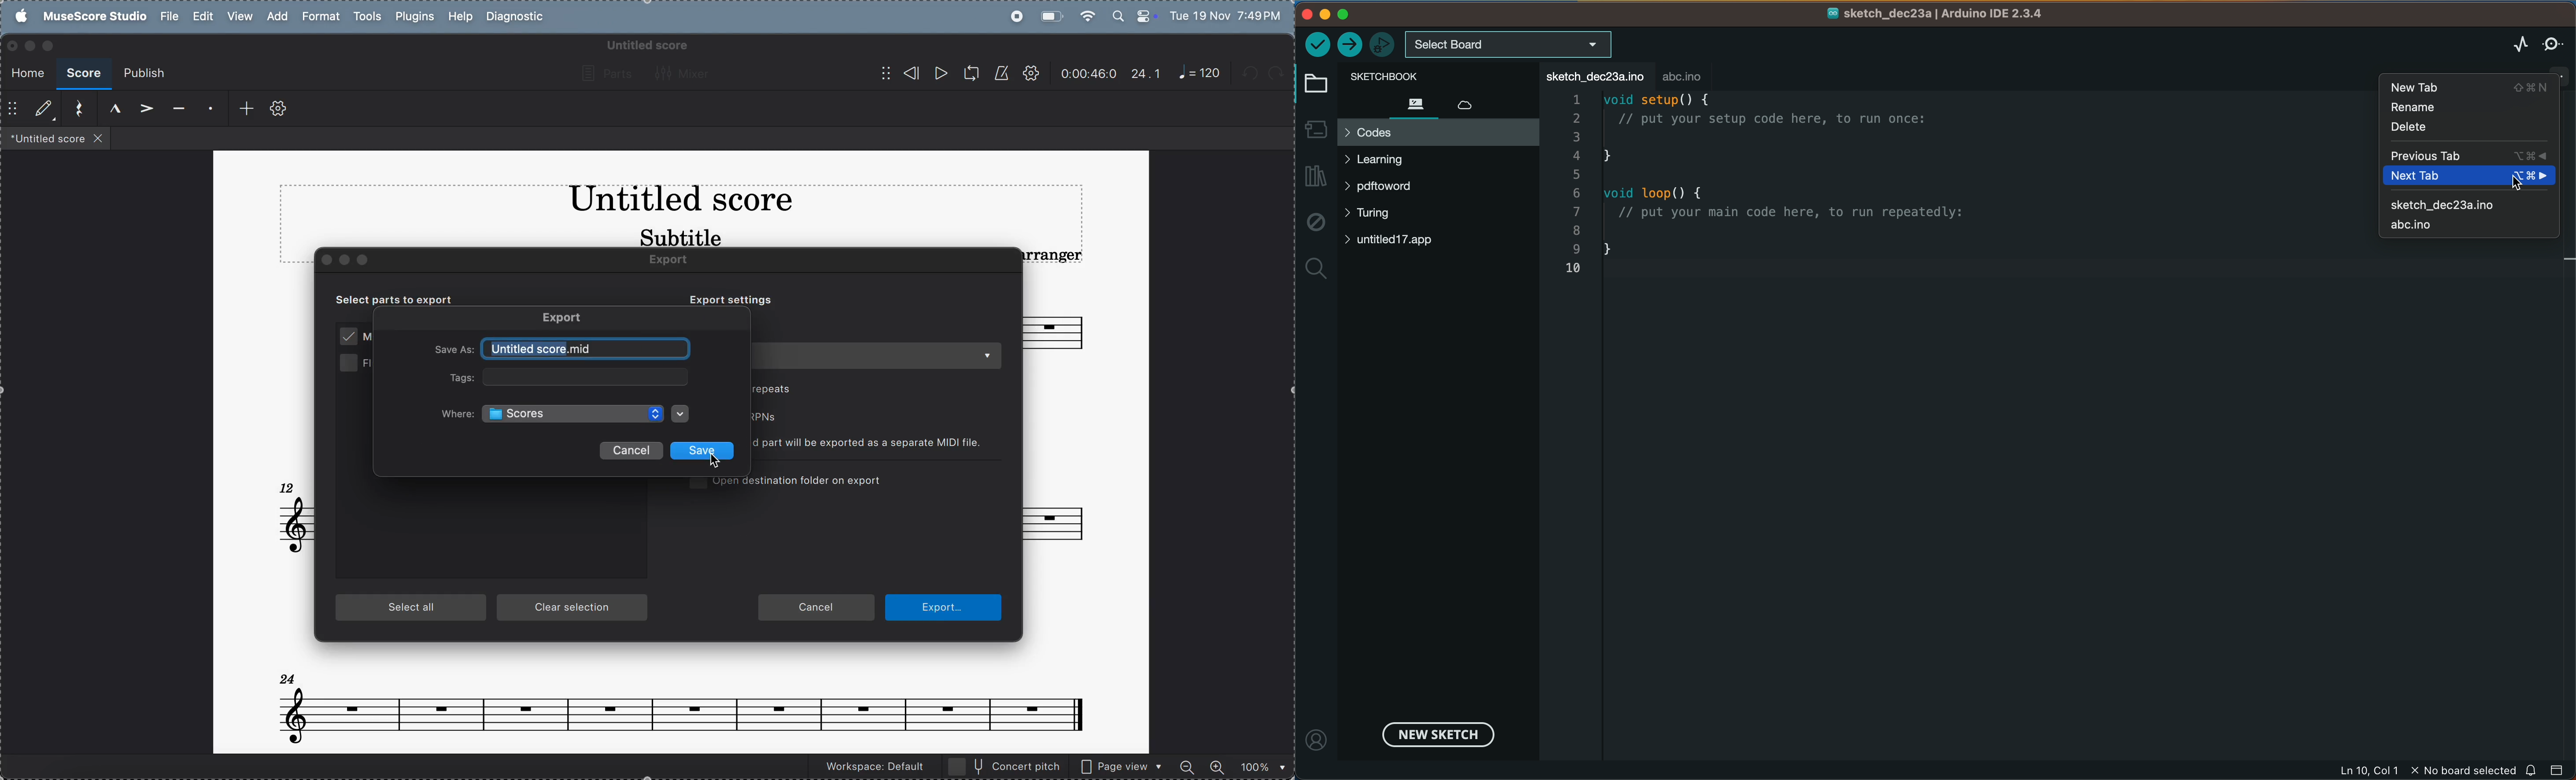 This screenshot has height=784, width=2576. I want to click on musescore studio, so click(92, 17).